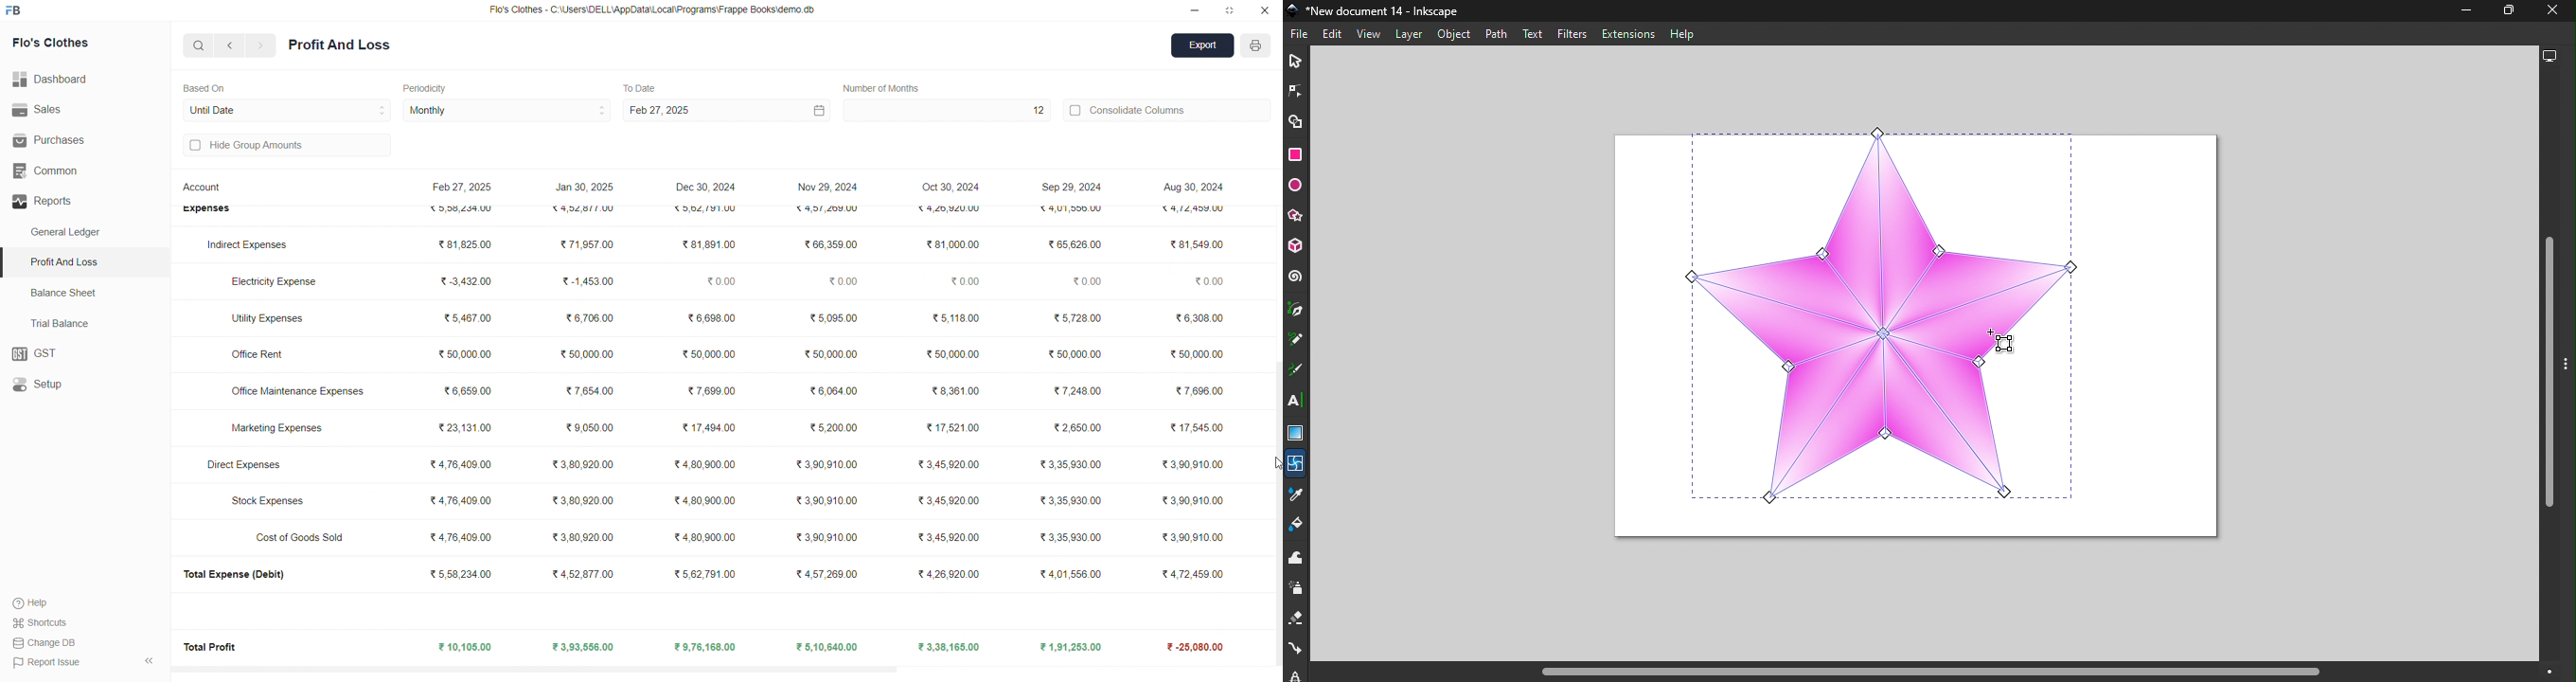 Image resolution: width=2576 pixels, height=700 pixels. Describe the element at coordinates (37, 602) in the screenshot. I see `Help` at that location.